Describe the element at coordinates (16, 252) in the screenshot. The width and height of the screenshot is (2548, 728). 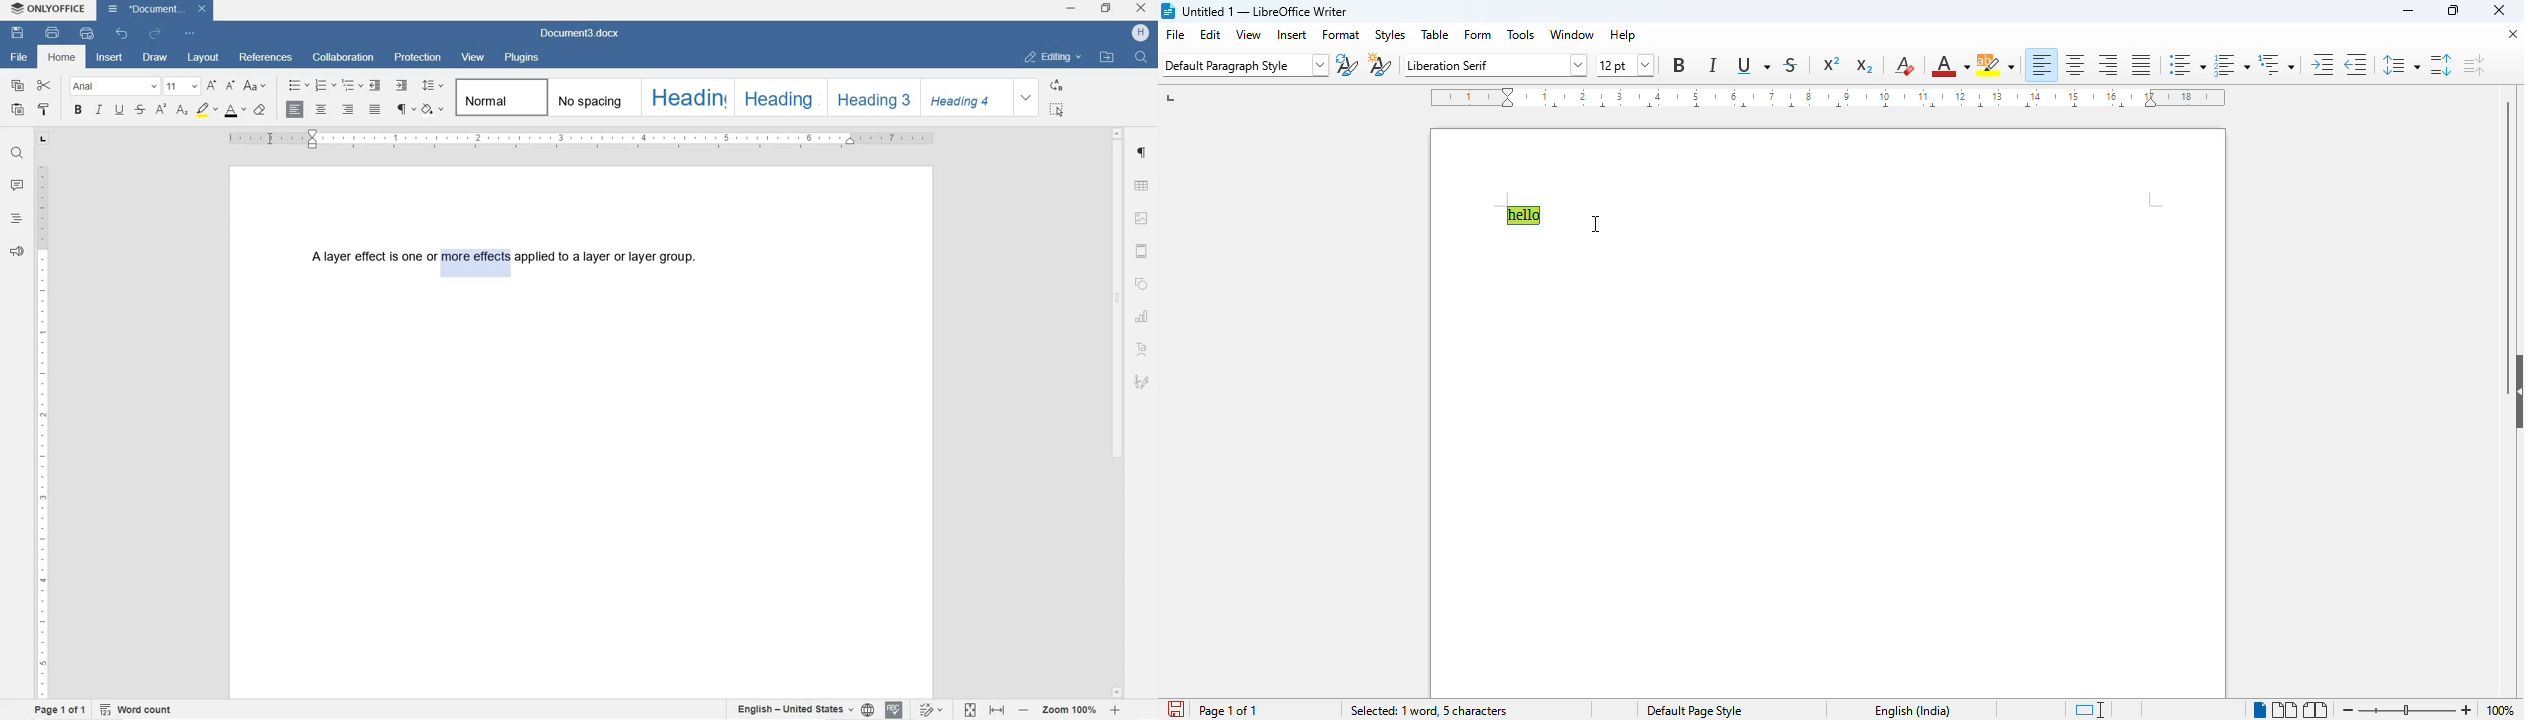
I see `FEEDBACK & SUPPORT` at that location.